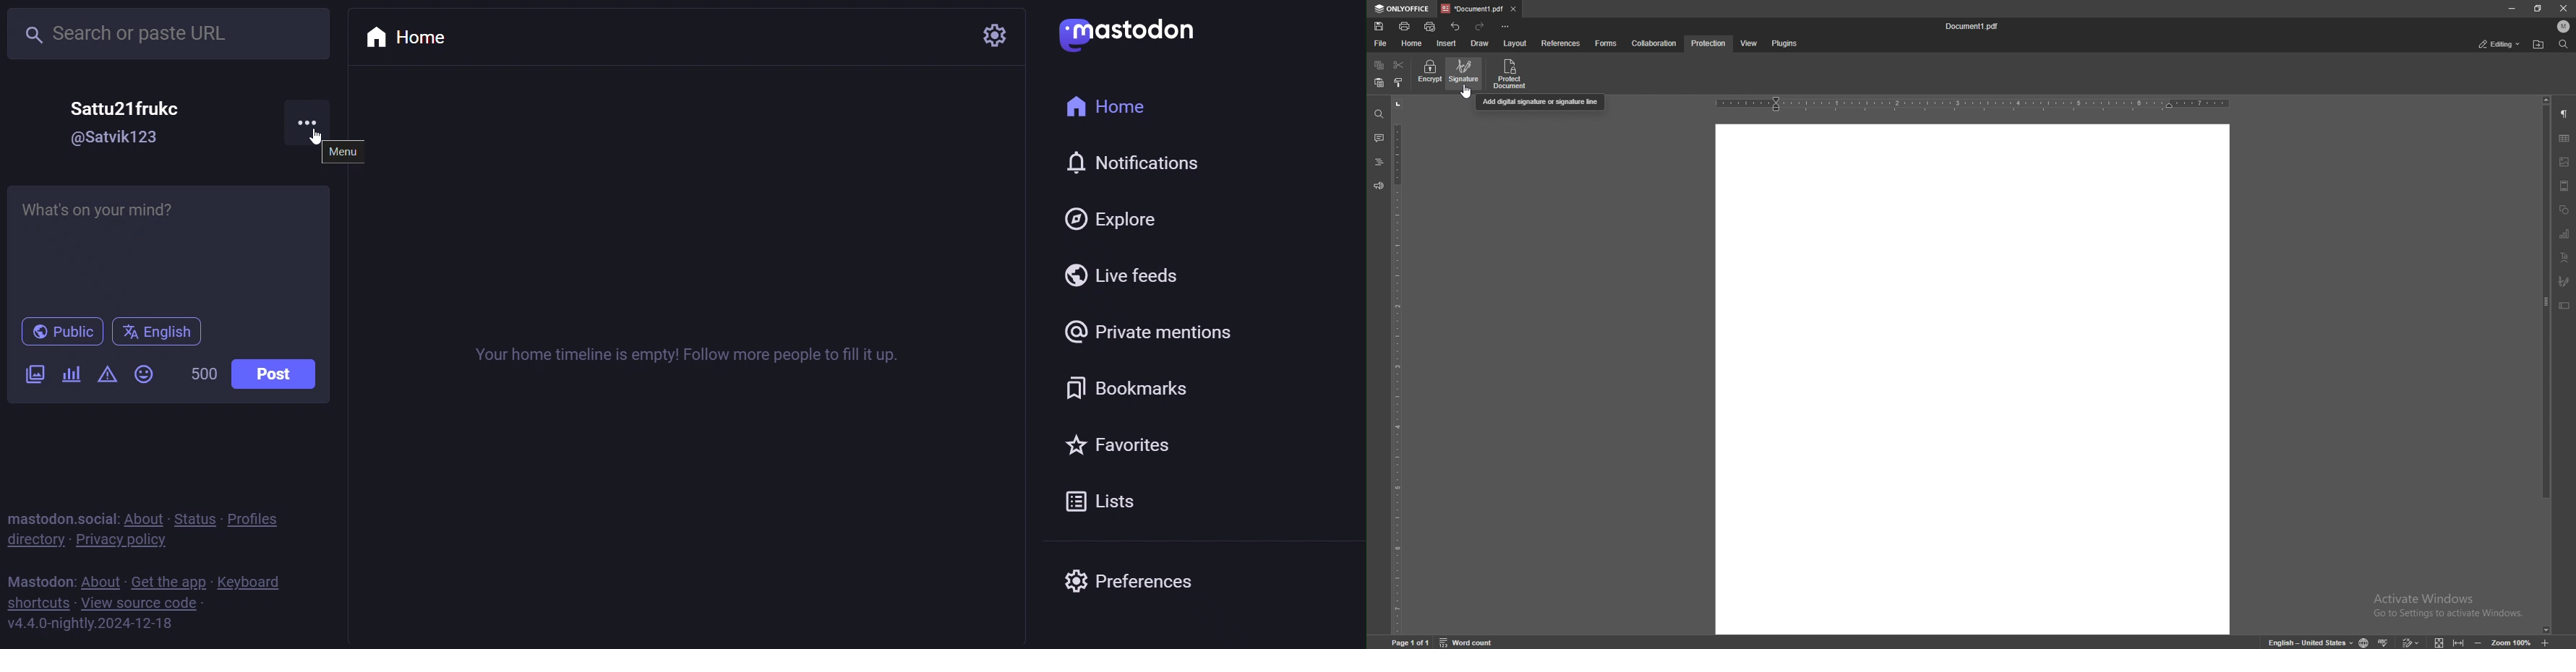  Describe the element at coordinates (2565, 139) in the screenshot. I see `table` at that location.